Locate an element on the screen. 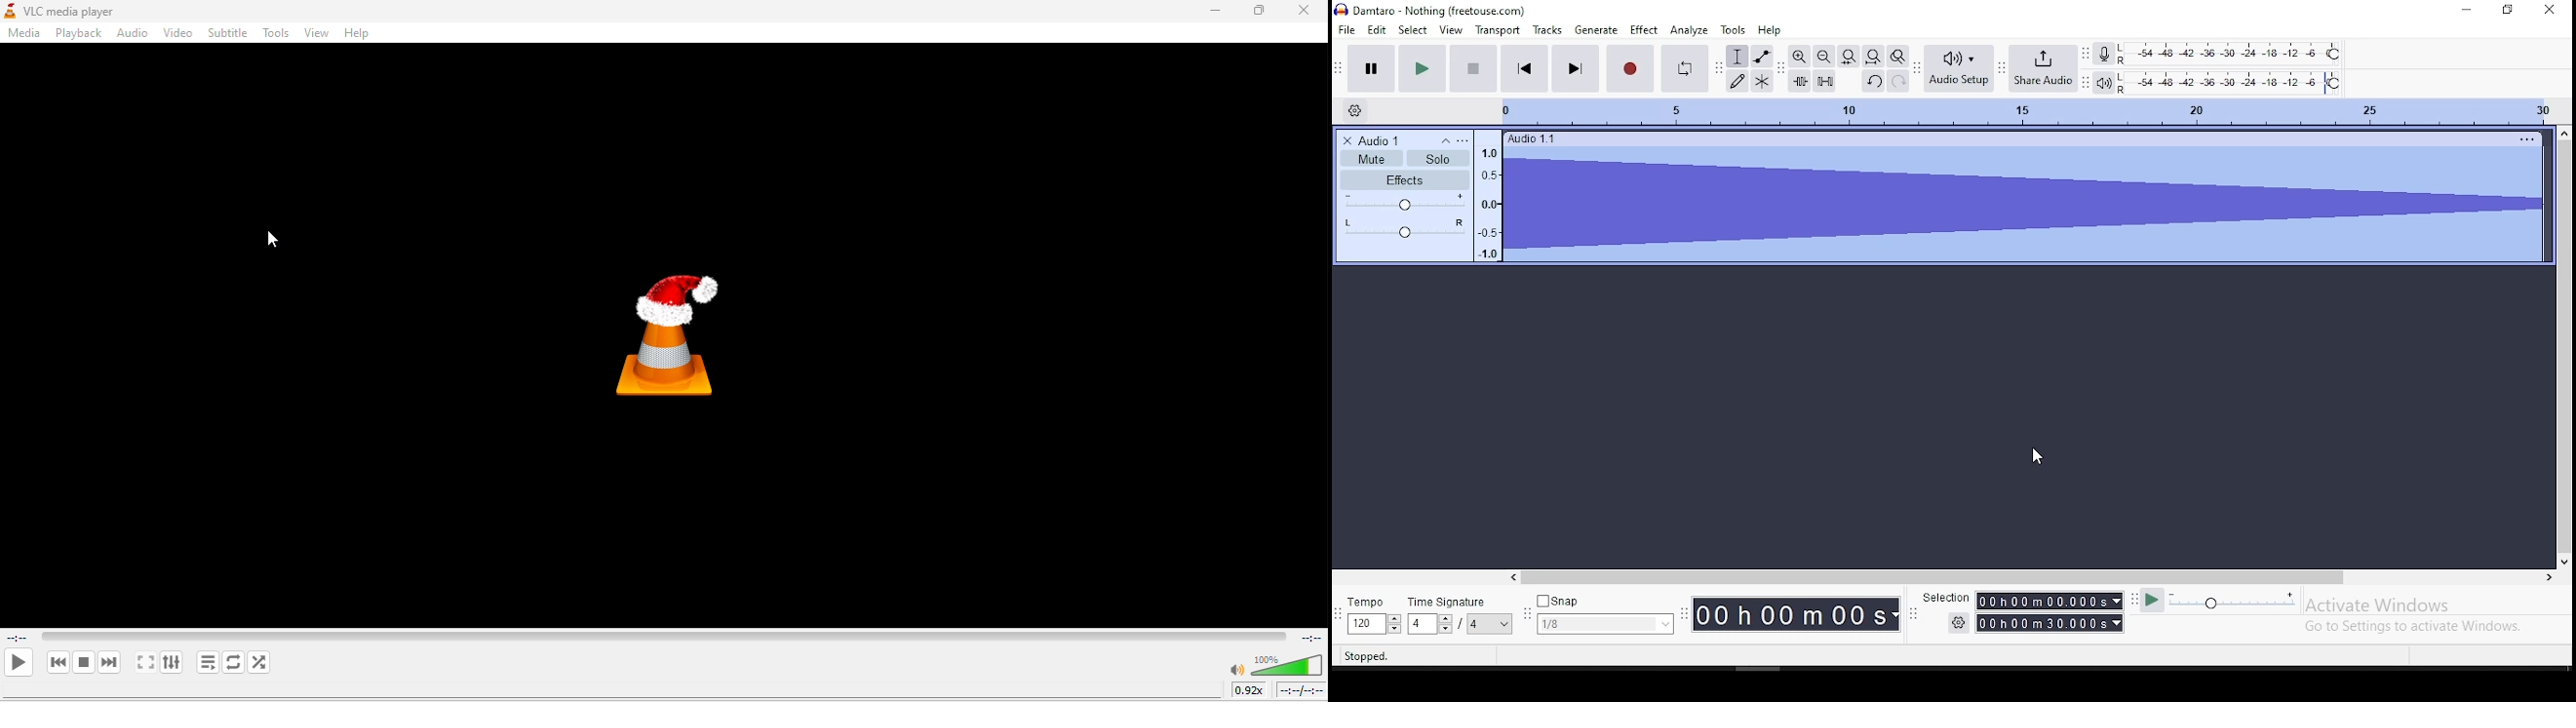 Image resolution: width=2576 pixels, height=728 pixels. minimize is located at coordinates (1215, 11).